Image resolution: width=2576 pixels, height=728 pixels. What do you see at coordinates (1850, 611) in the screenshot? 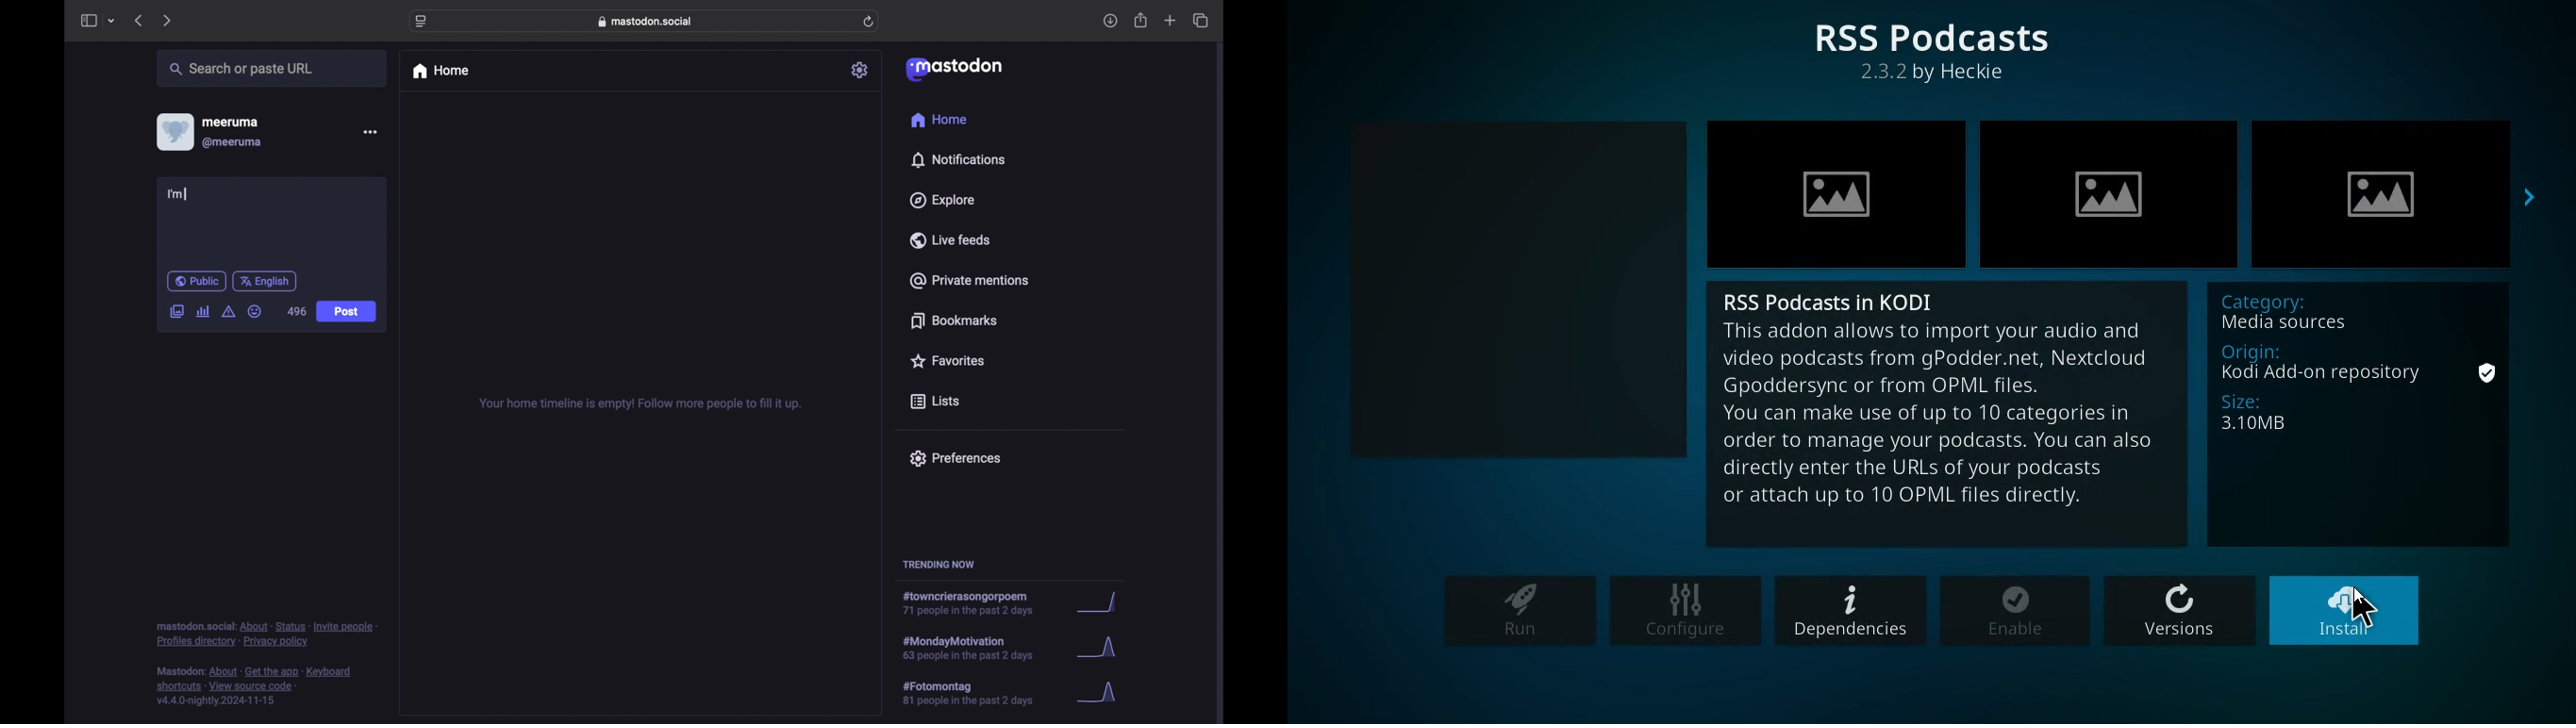
I see `dependencies` at bounding box center [1850, 611].